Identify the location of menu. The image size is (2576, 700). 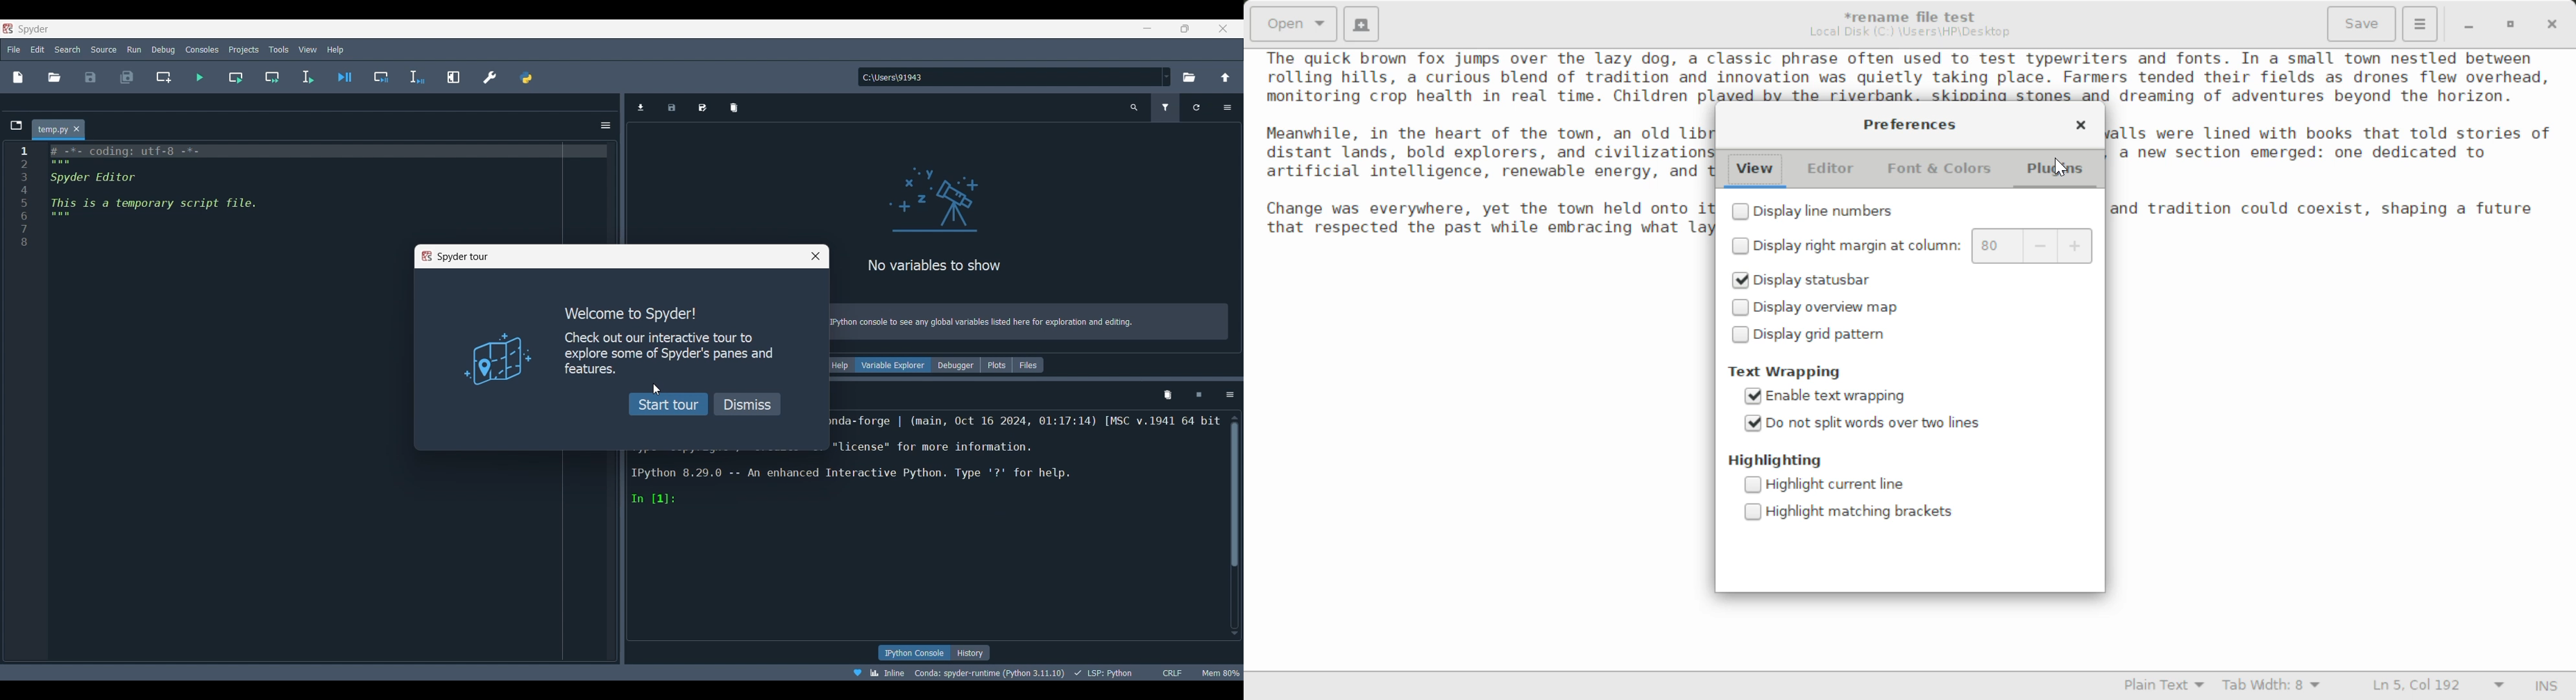
(1229, 393).